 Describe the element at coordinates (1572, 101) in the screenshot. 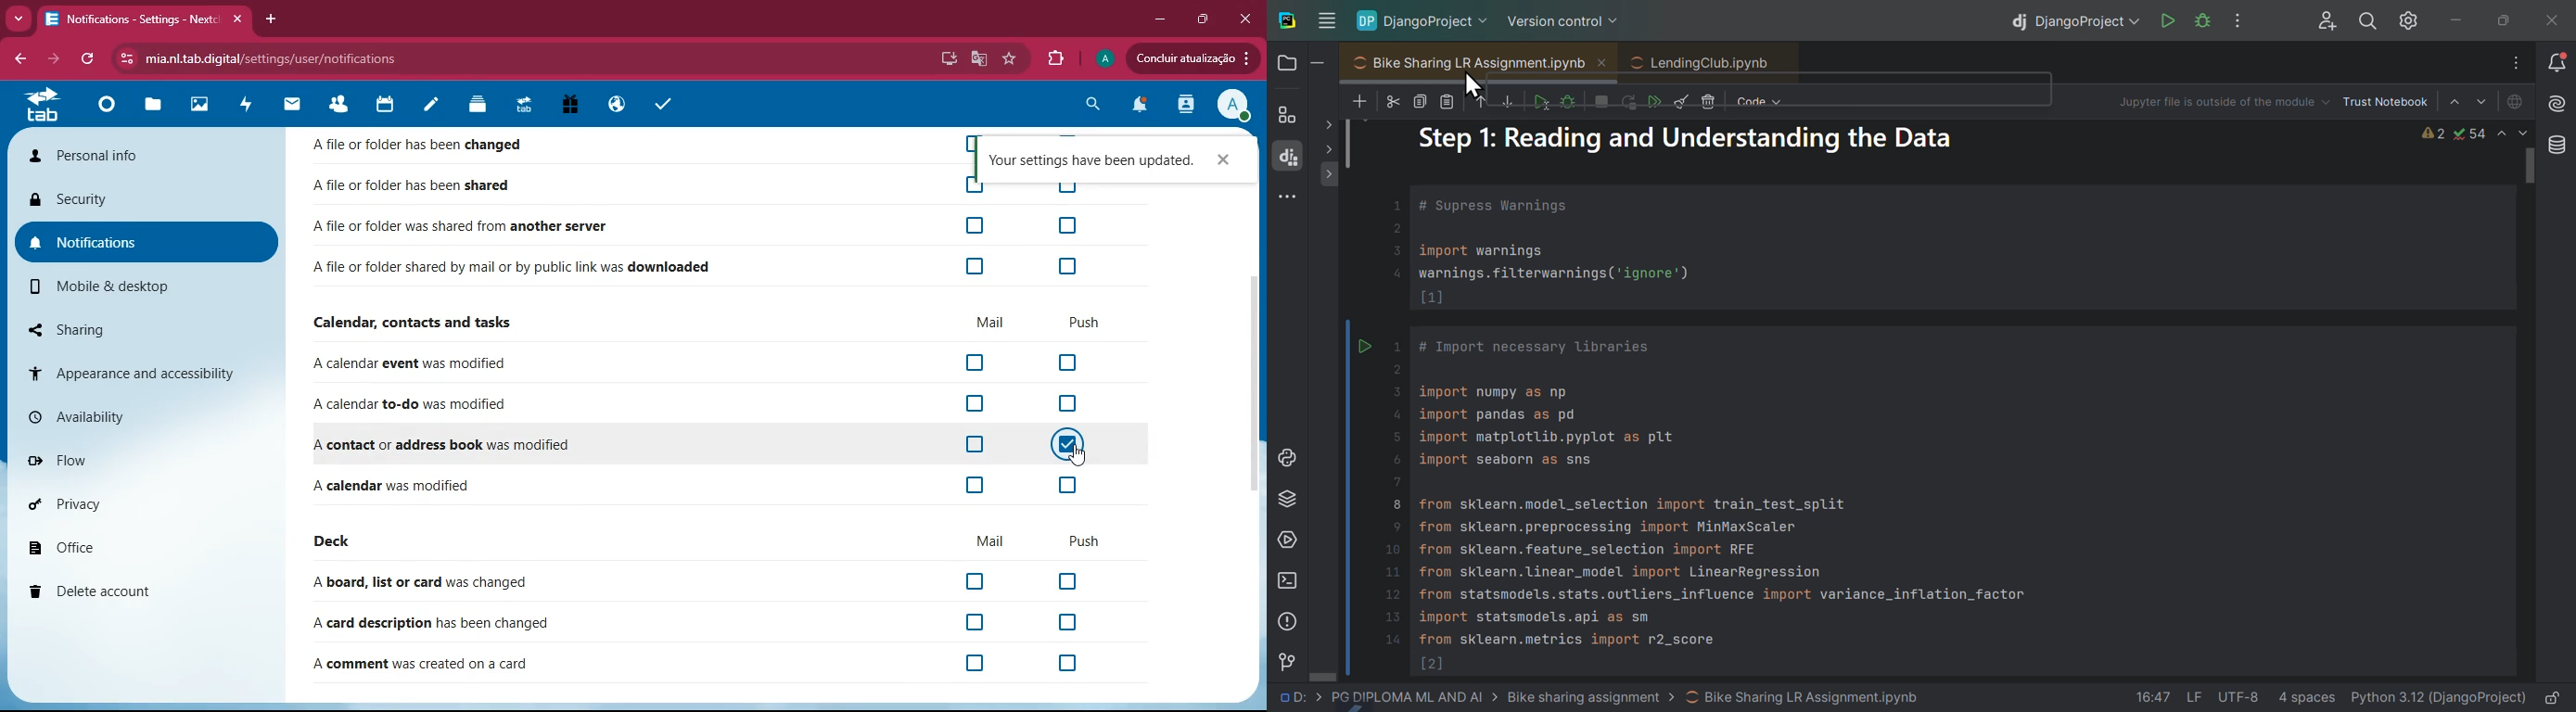

I see `debug sale` at that location.